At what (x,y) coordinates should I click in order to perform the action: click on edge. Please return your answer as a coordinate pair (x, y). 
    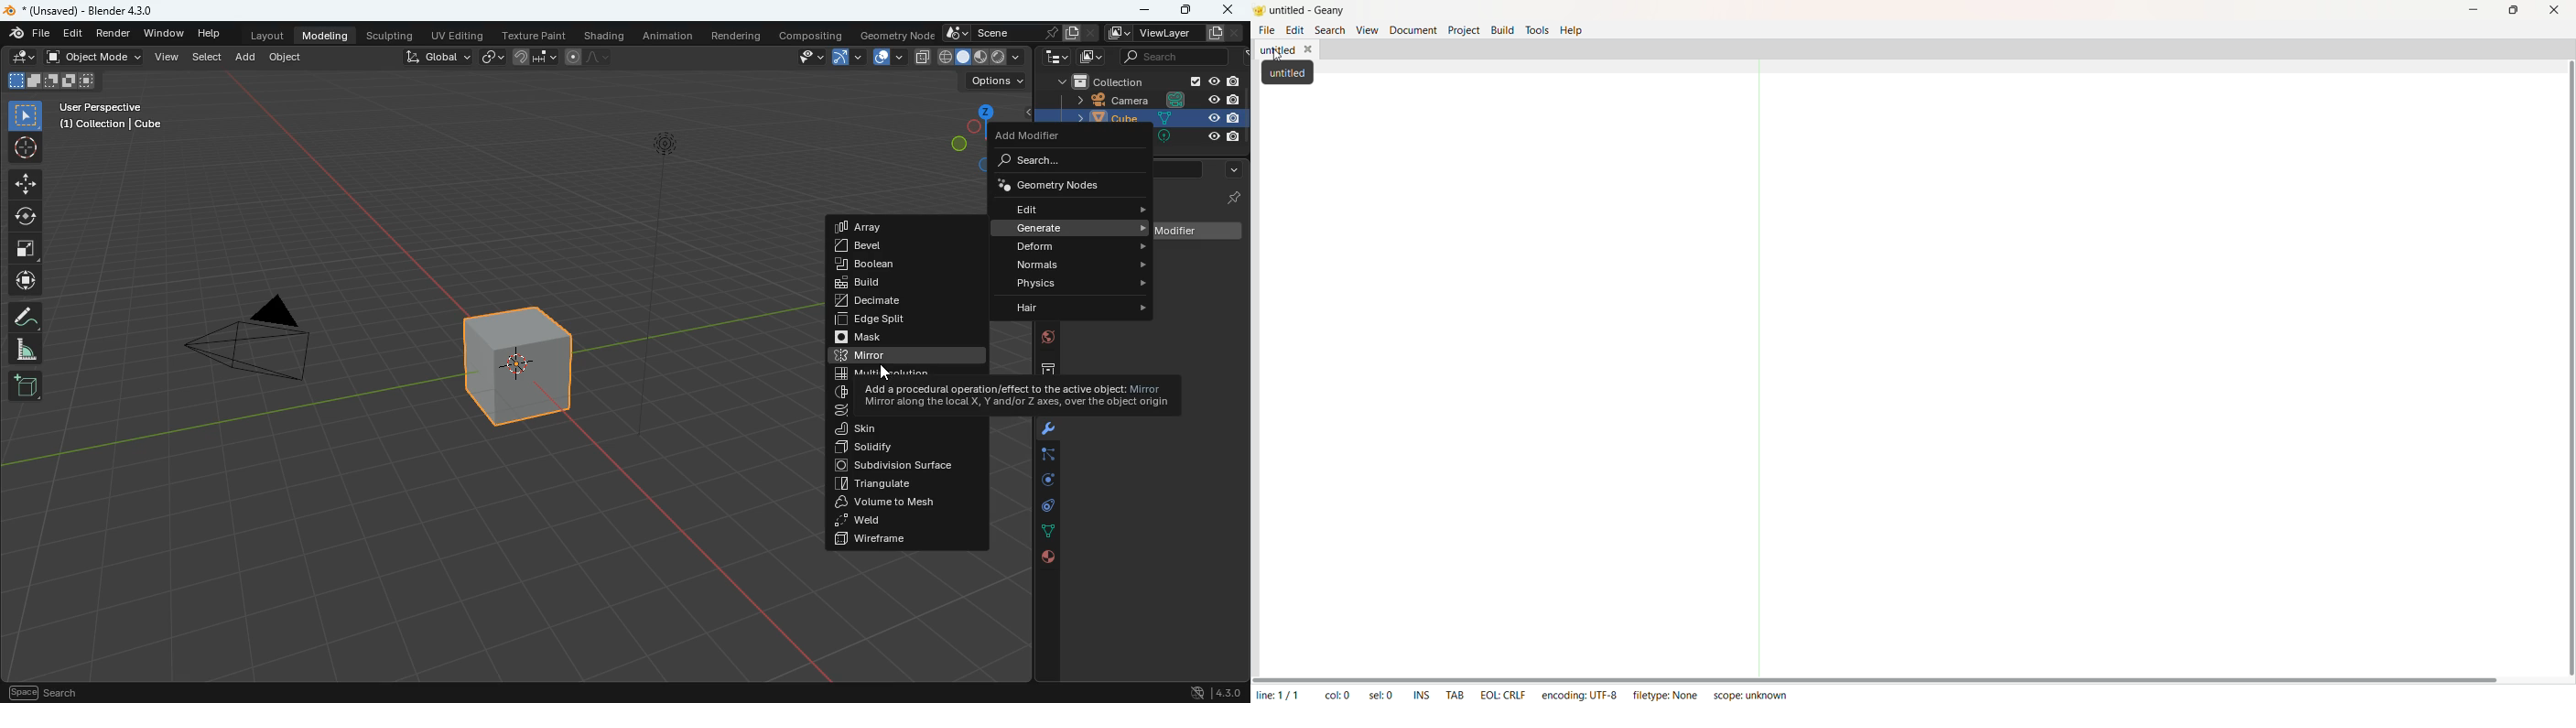
    Looking at the image, I should click on (1039, 458).